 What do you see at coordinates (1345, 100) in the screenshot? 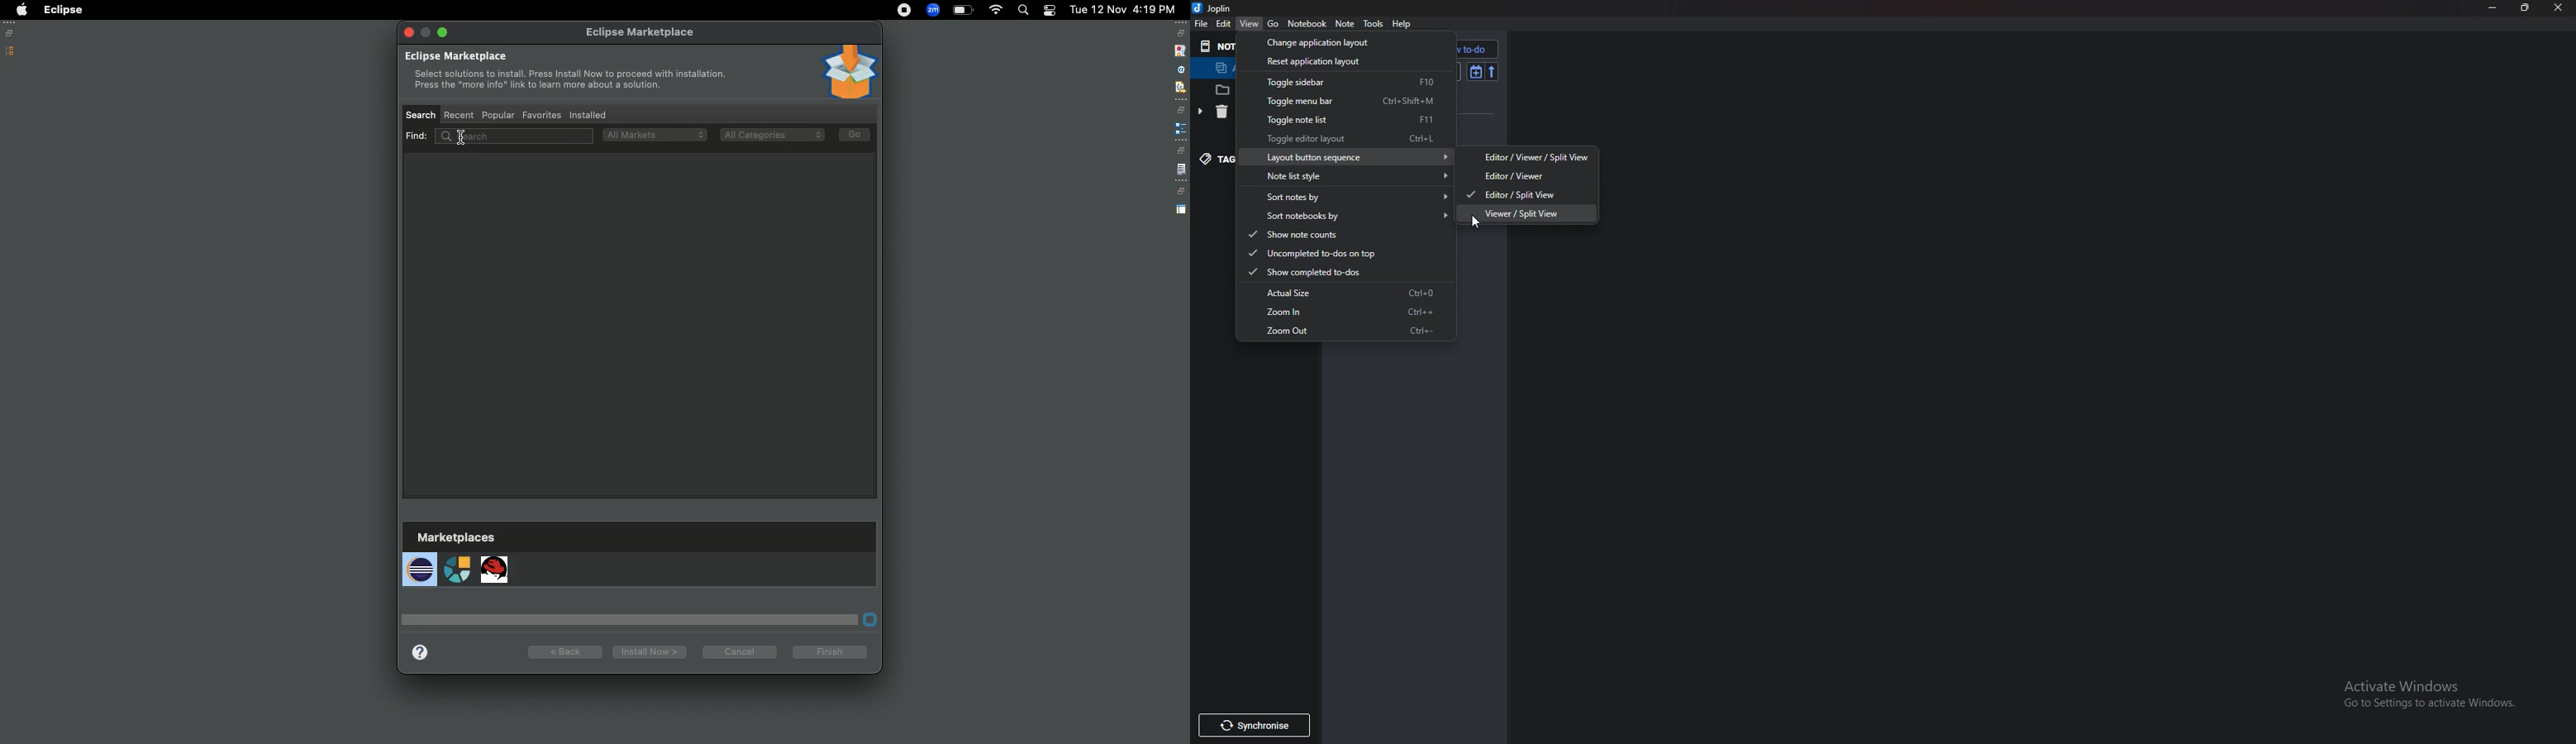
I see `Toggle menu bar` at bounding box center [1345, 100].